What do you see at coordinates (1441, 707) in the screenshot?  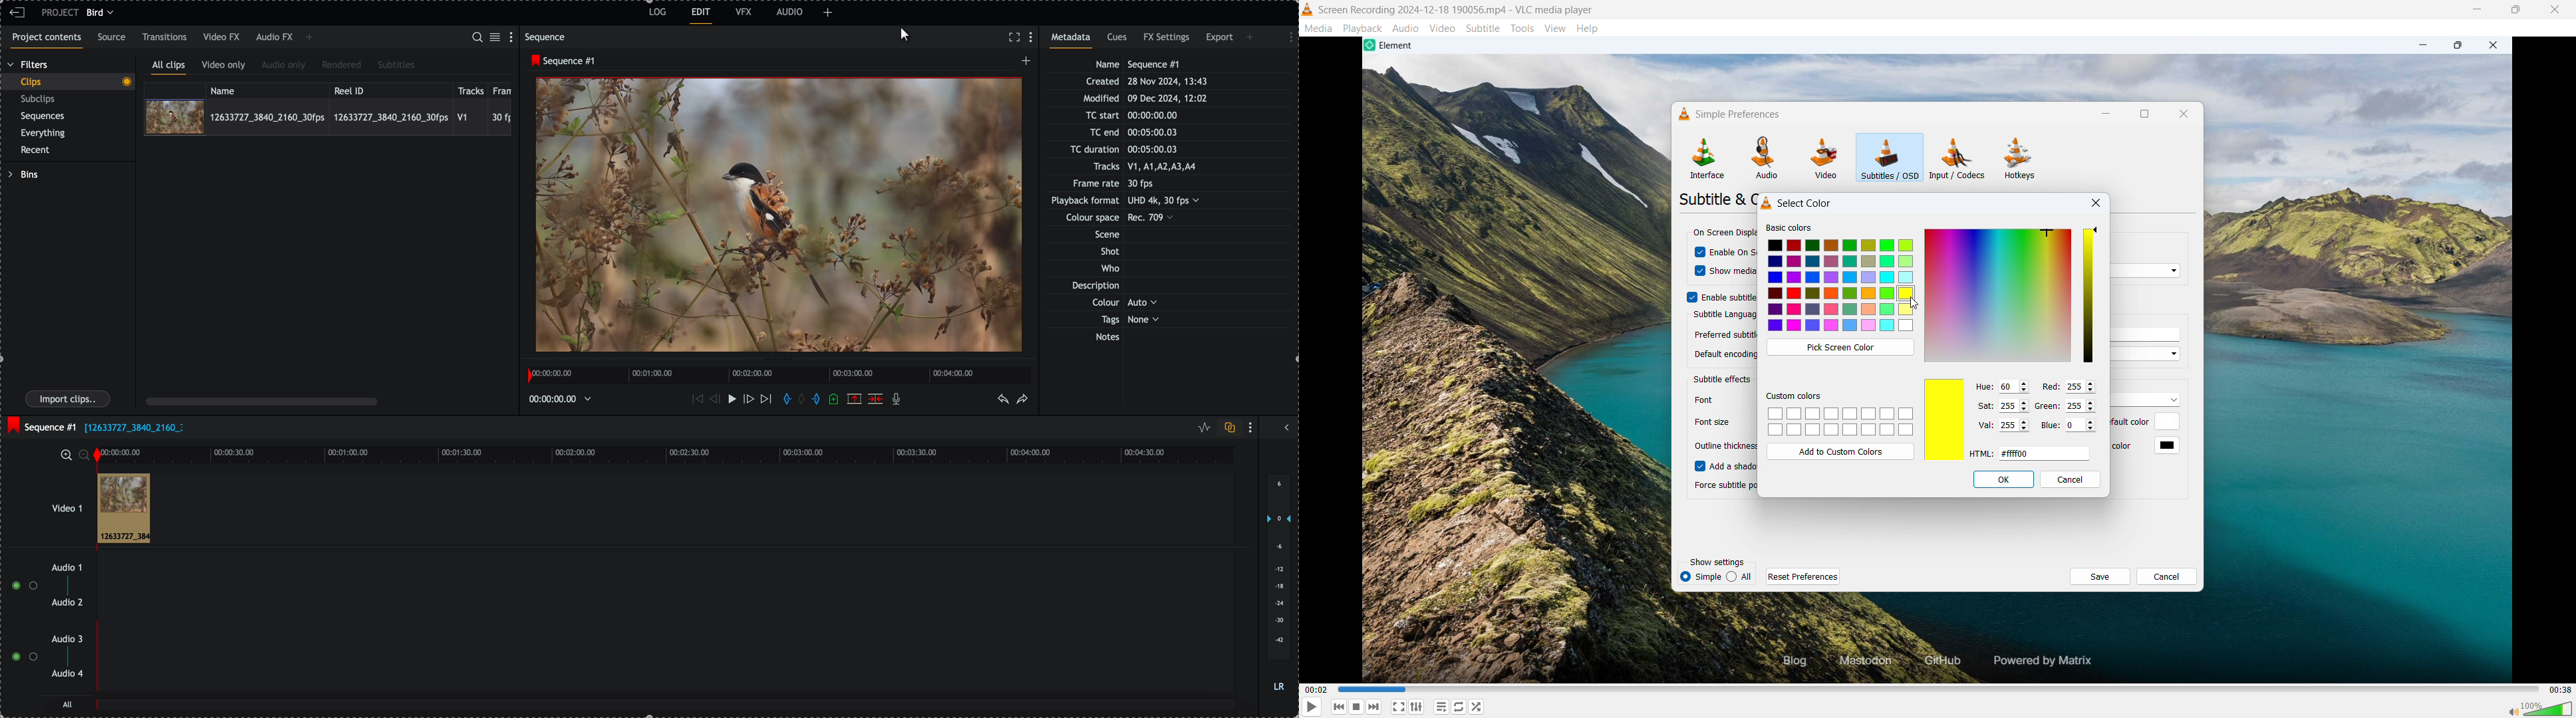 I see `toggle playlist` at bounding box center [1441, 707].